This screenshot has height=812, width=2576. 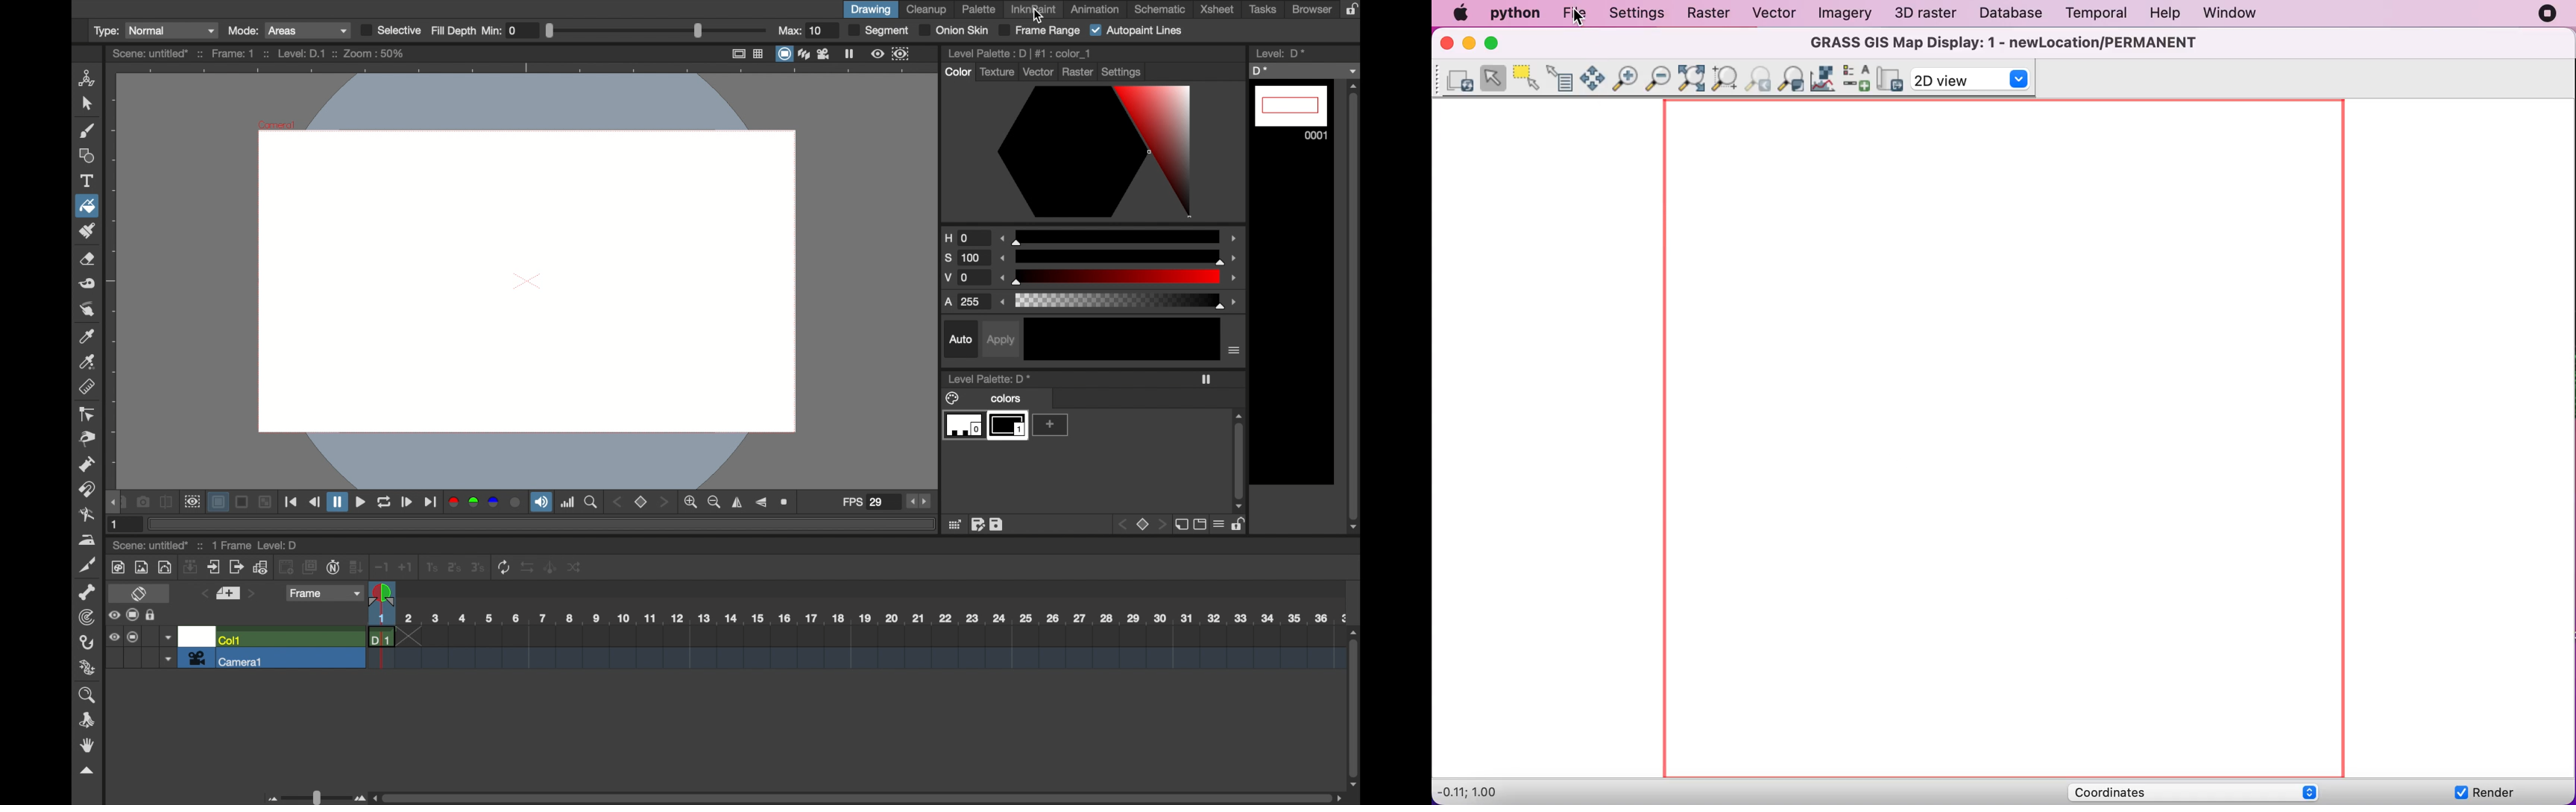 What do you see at coordinates (141, 567) in the screenshot?
I see `image` at bounding box center [141, 567].